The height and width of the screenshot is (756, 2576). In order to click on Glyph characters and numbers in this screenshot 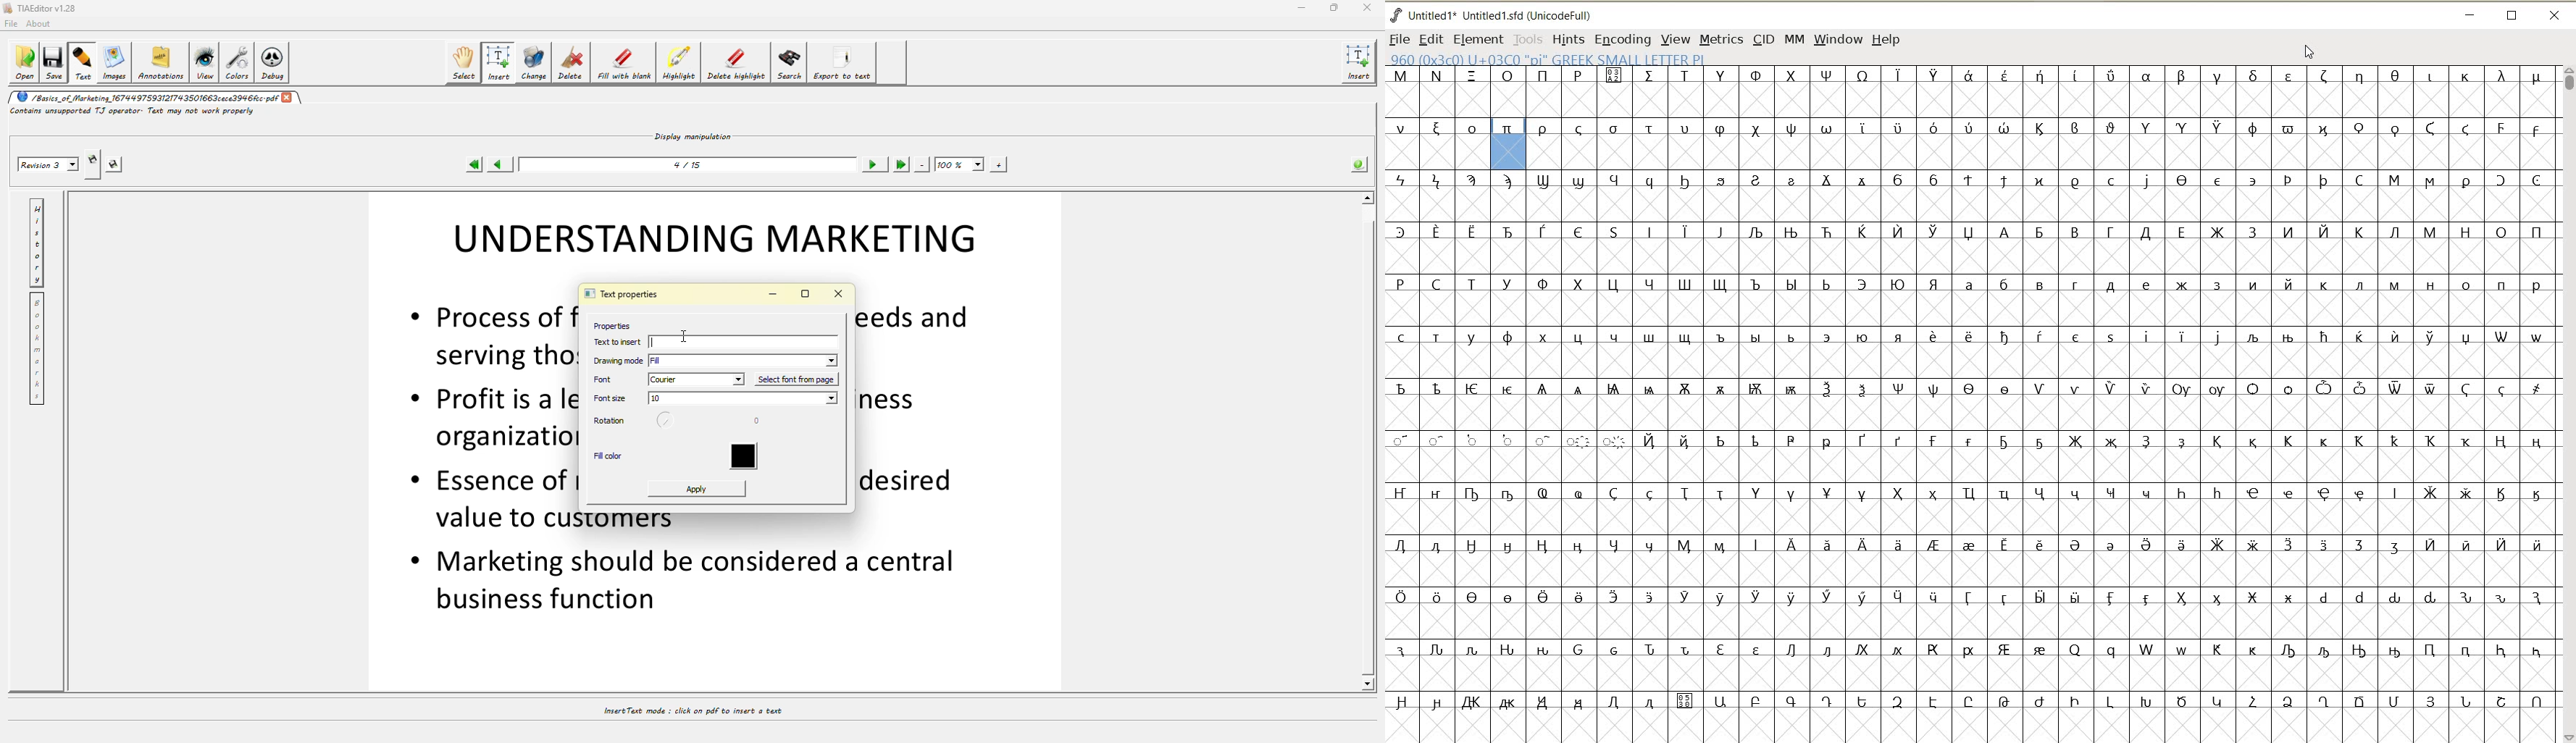, I will do `click(2057, 406)`.